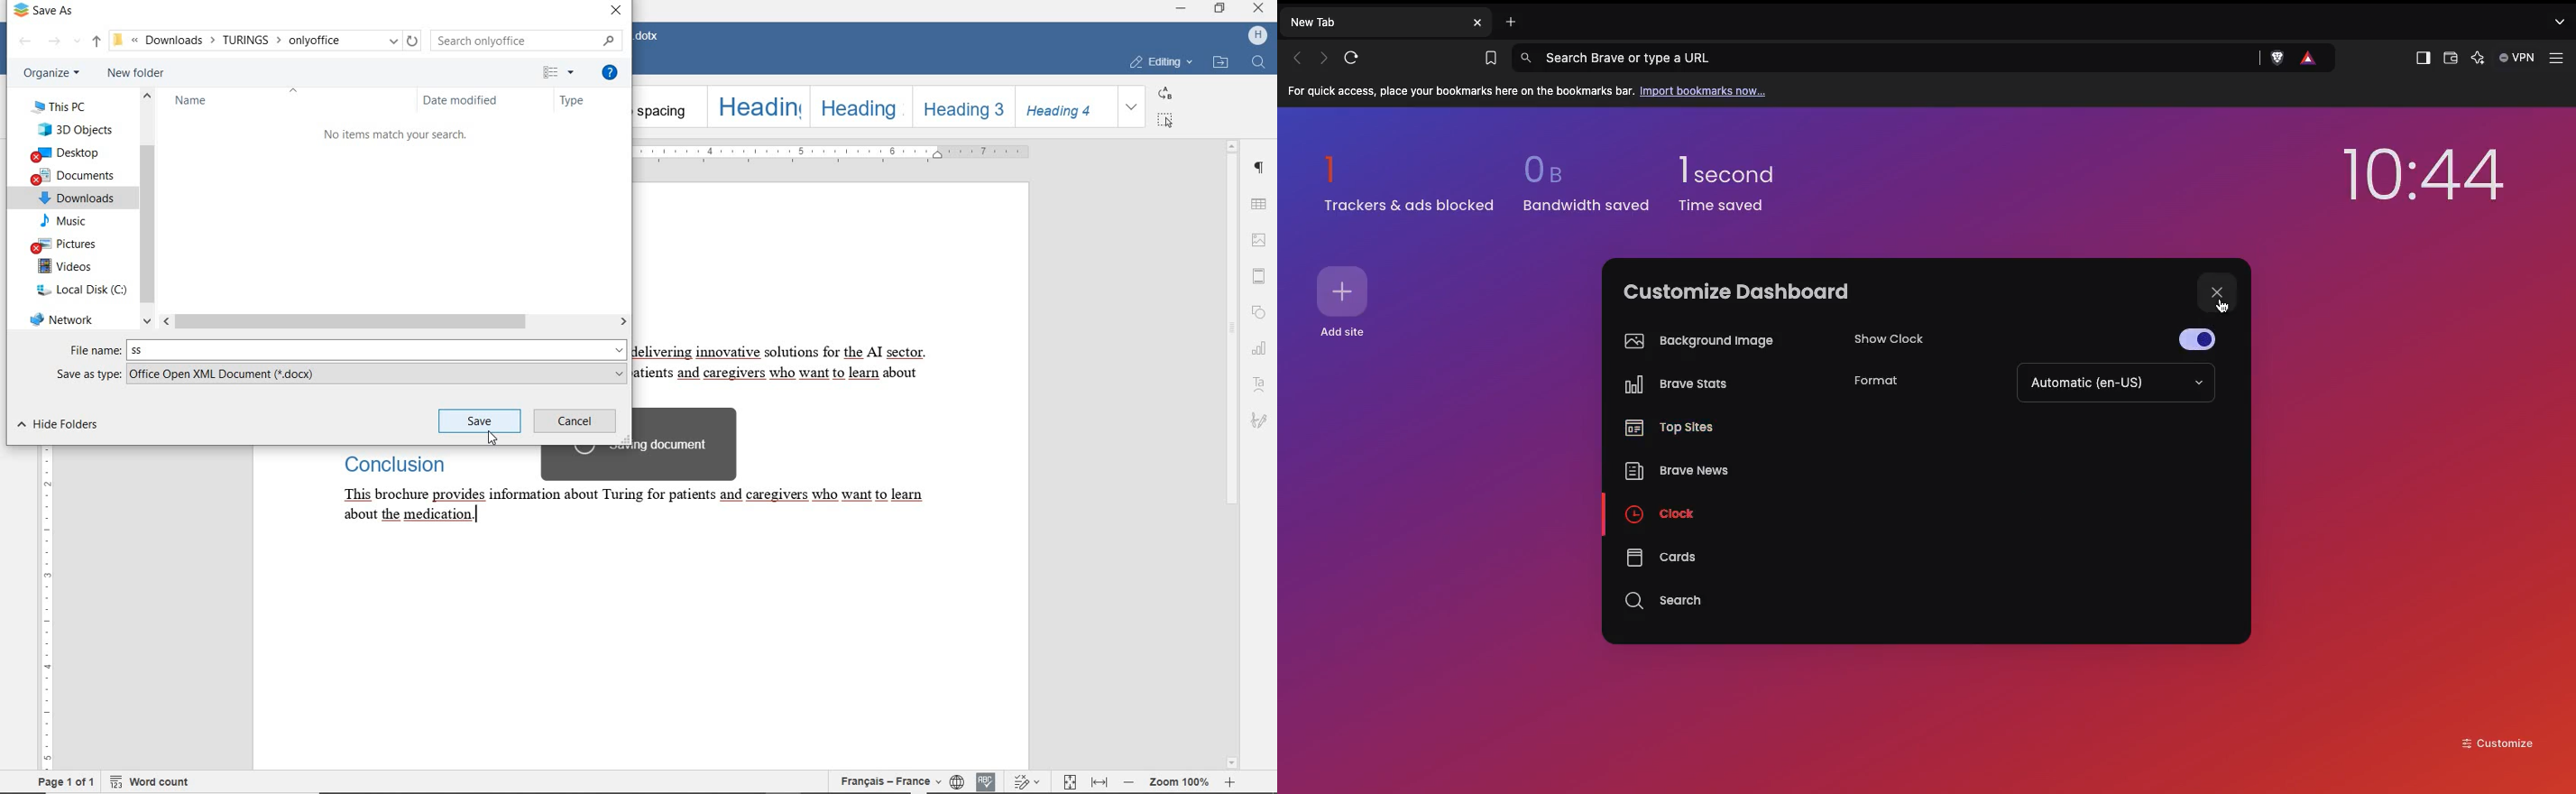 The height and width of the screenshot is (812, 2576). Describe the element at coordinates (377, 375) in the screenshot. I see `.docx added` at that location.